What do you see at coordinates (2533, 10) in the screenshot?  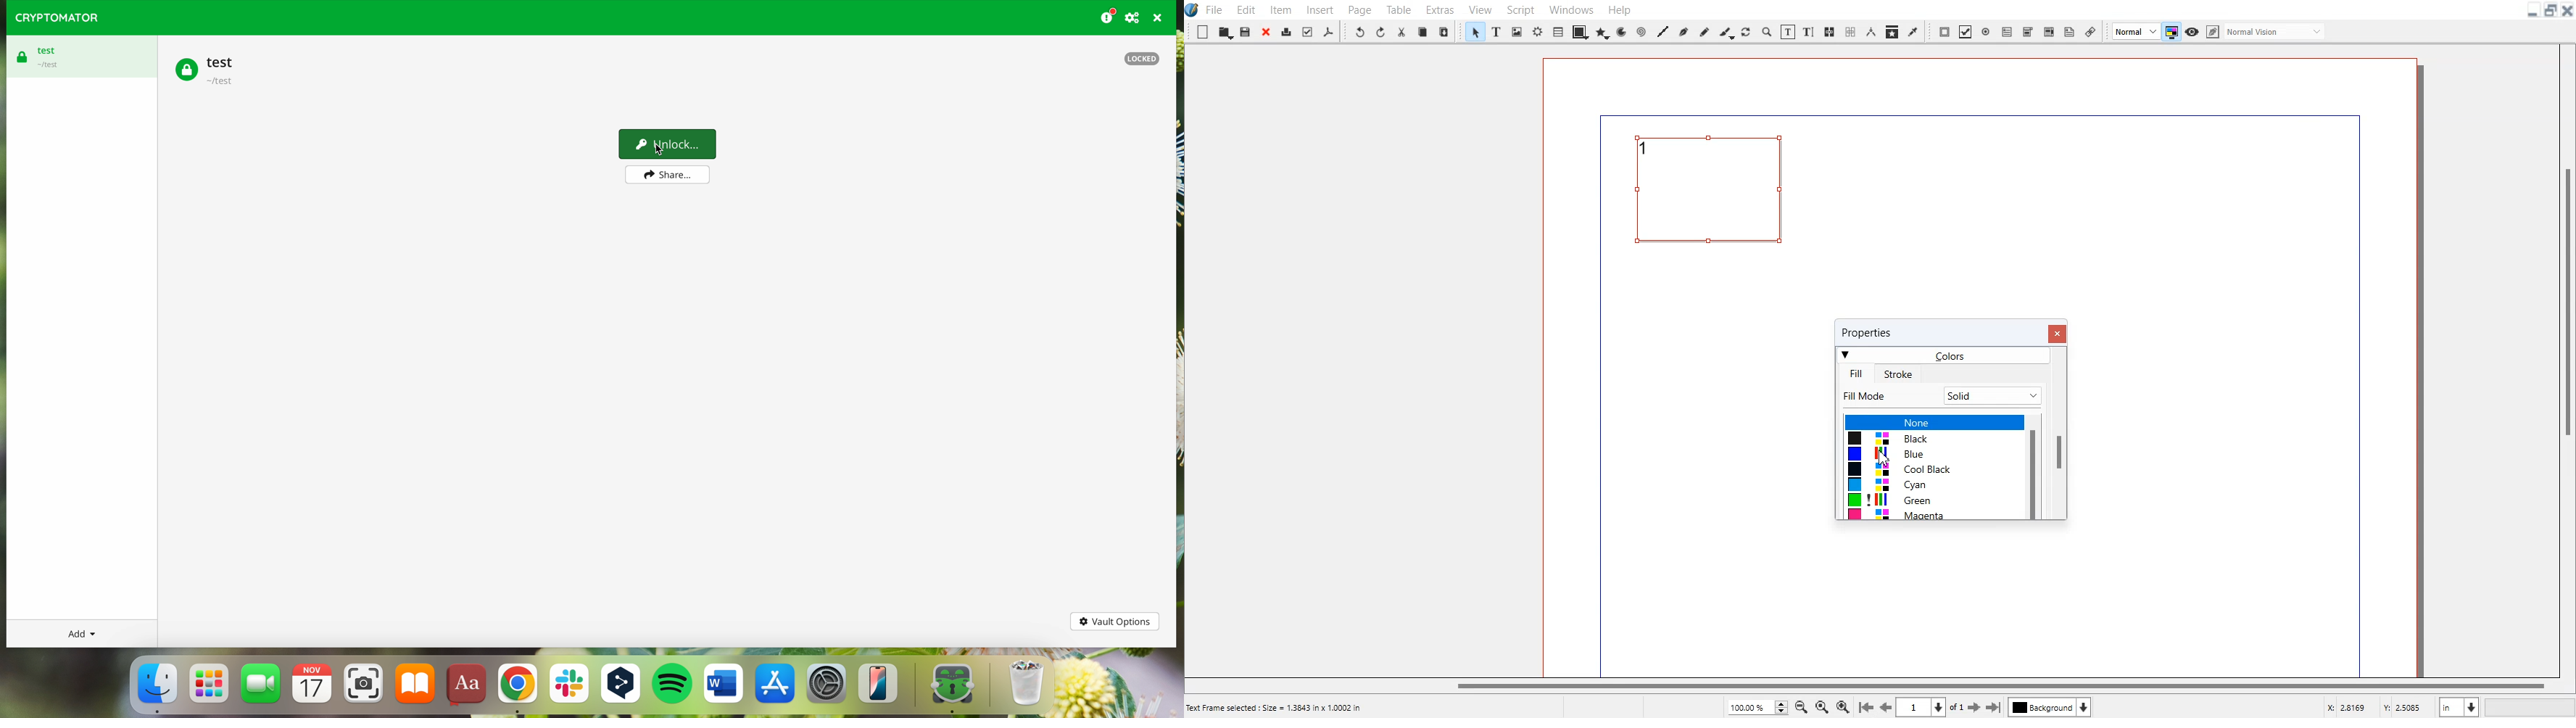 I see `Minimize` at bounding box center [2533, 10].